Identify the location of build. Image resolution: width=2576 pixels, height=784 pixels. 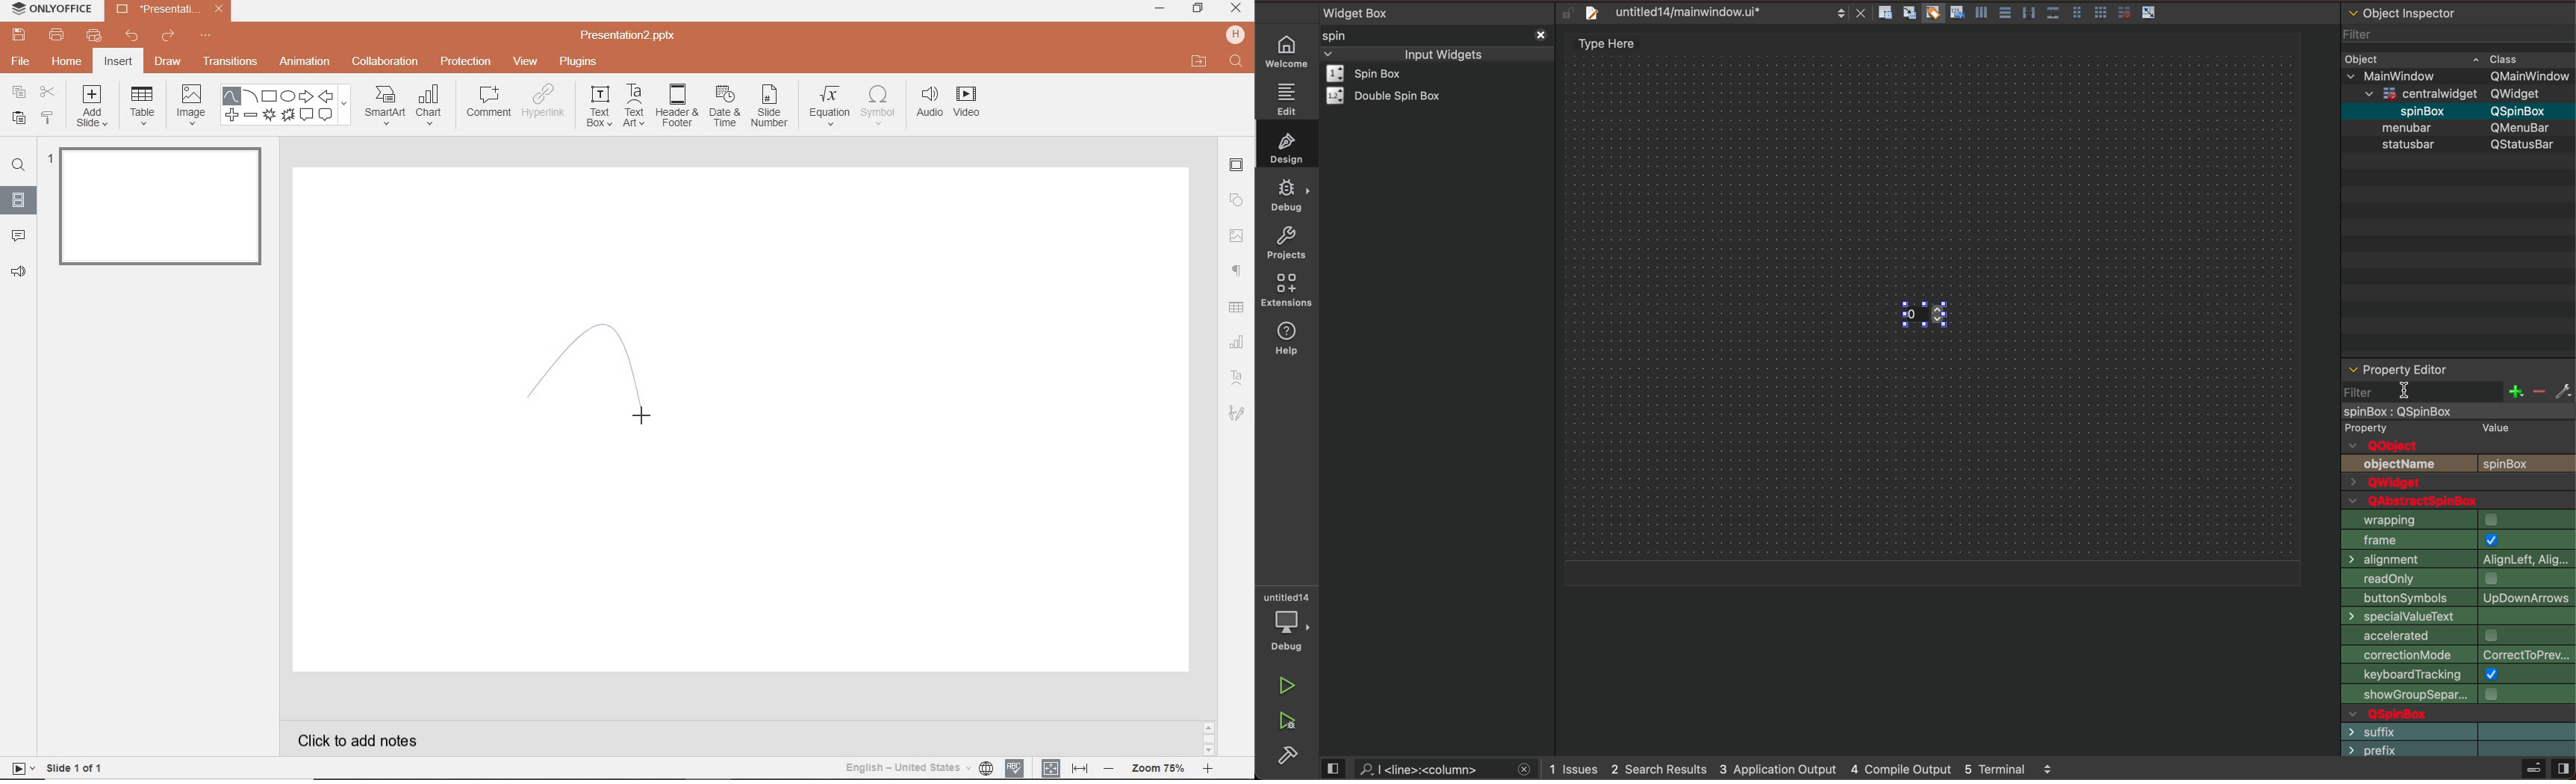
(1290, 756).